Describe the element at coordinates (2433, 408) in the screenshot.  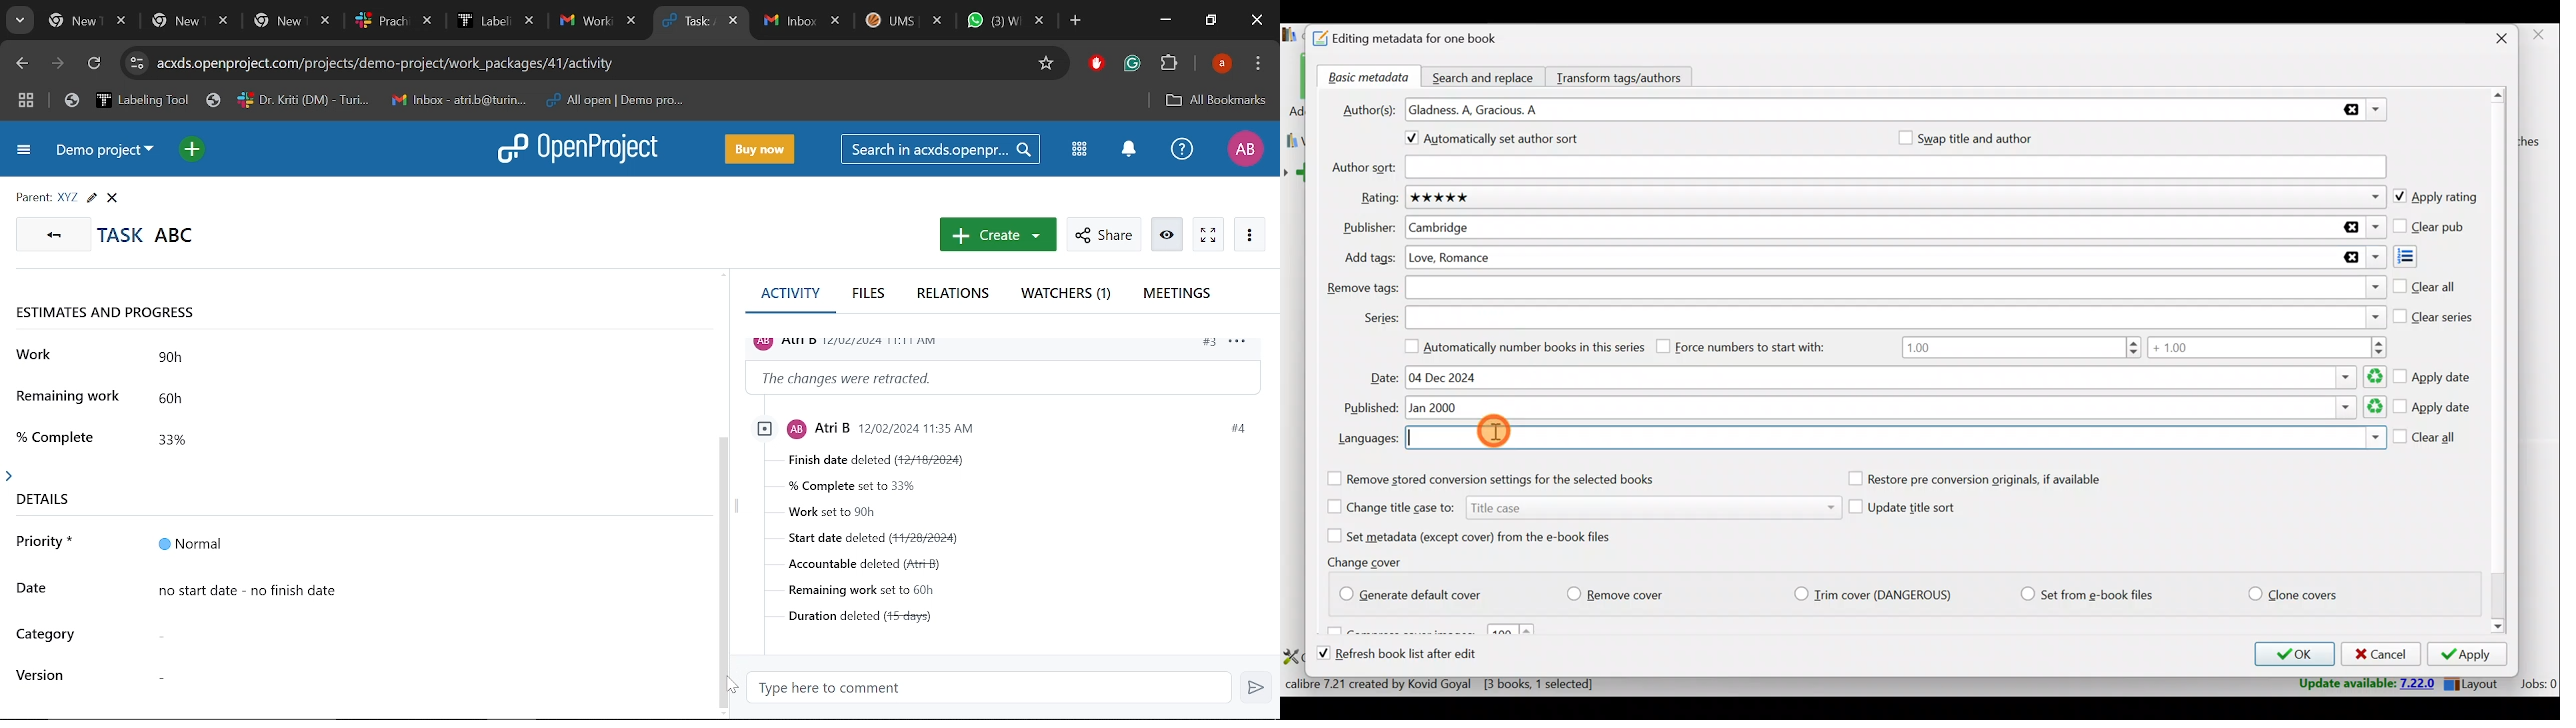
I see `Apply date` at that location.